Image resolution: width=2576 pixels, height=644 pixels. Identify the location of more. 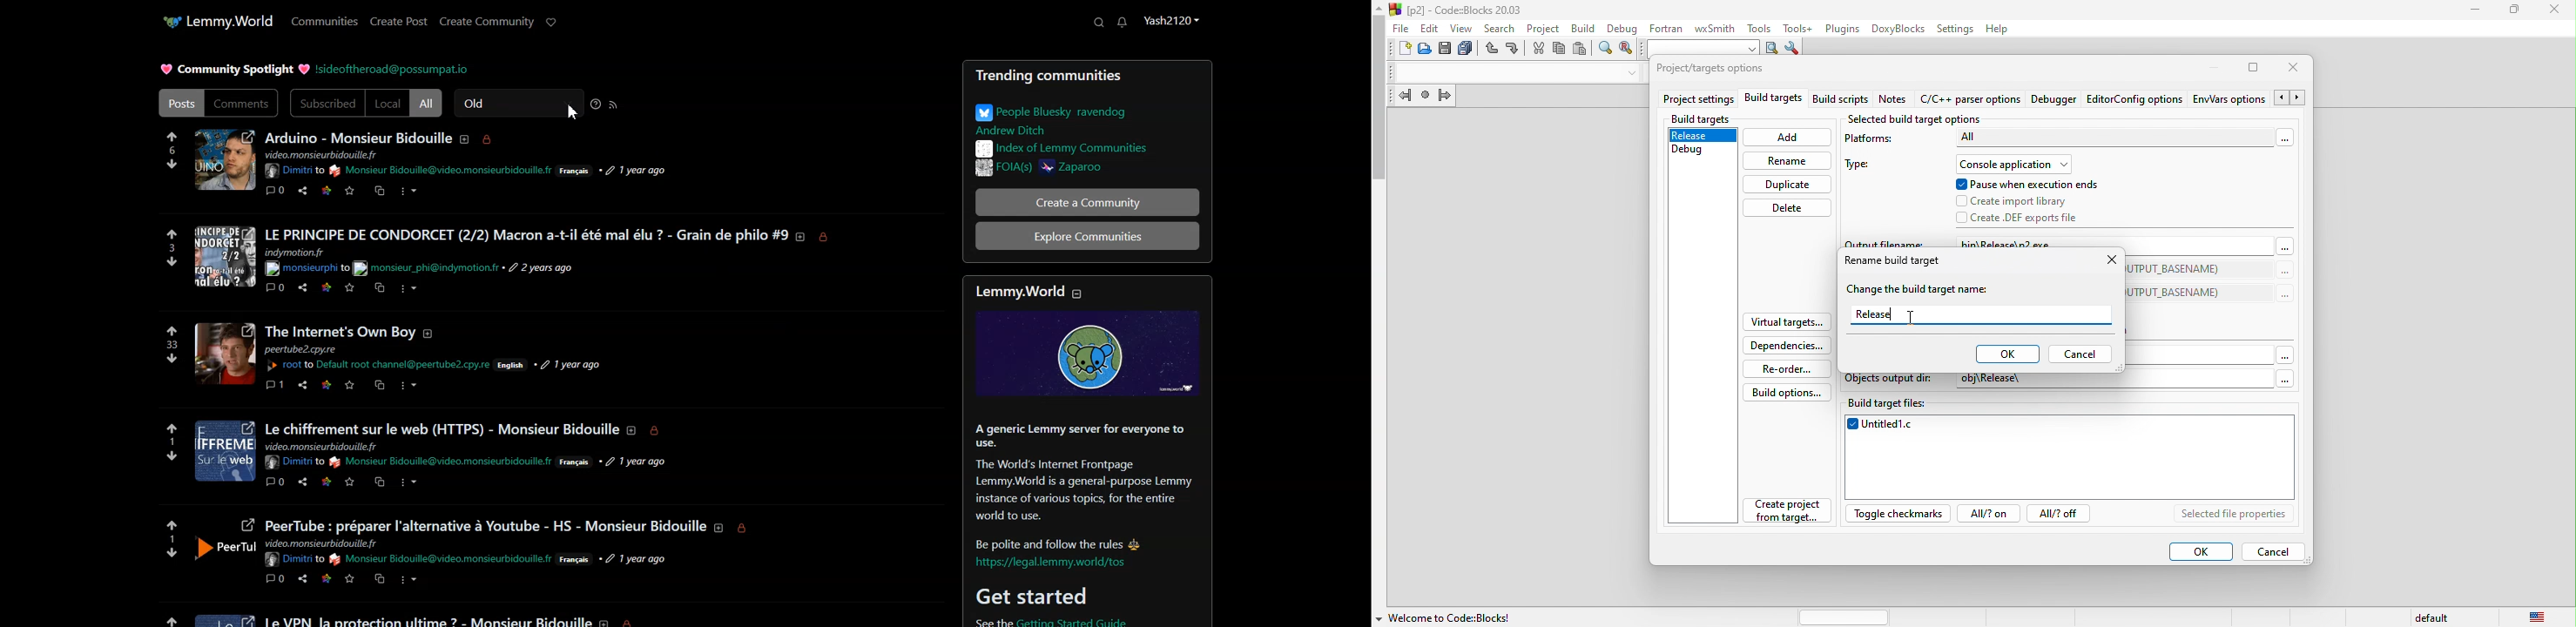
(407, 386).